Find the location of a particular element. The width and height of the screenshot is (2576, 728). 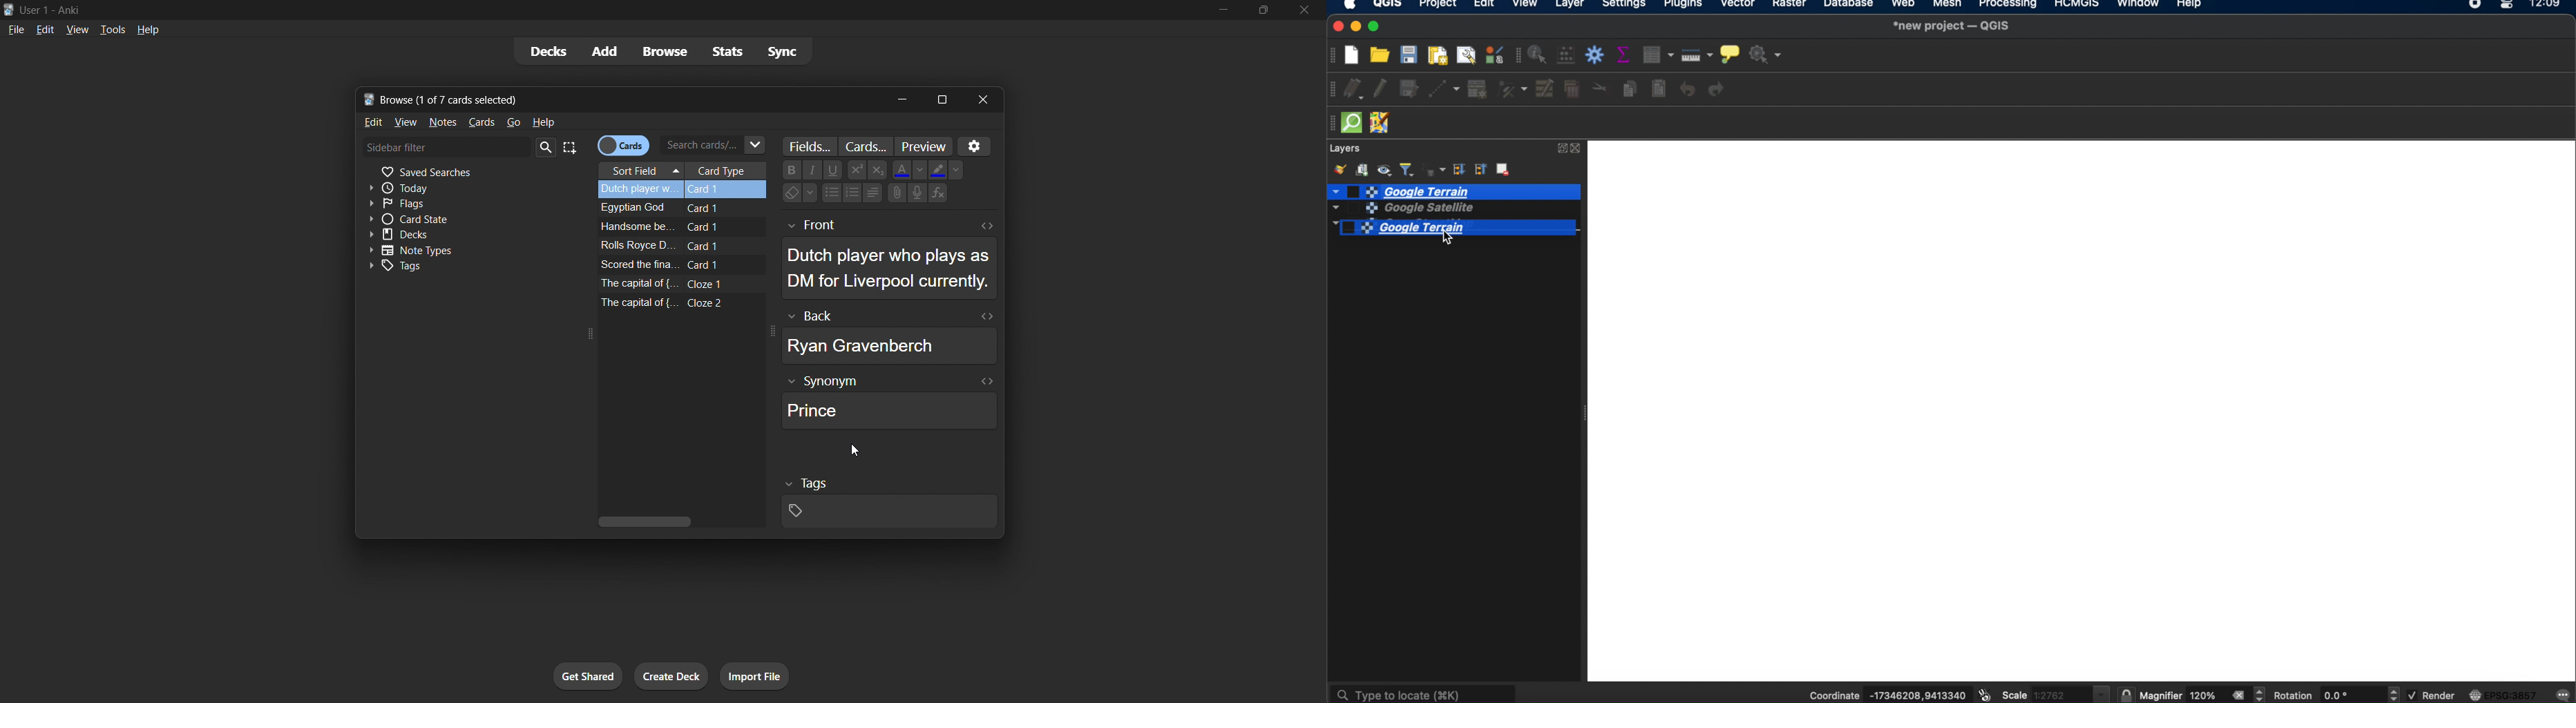

processing is located at coordinates (2009, 5).